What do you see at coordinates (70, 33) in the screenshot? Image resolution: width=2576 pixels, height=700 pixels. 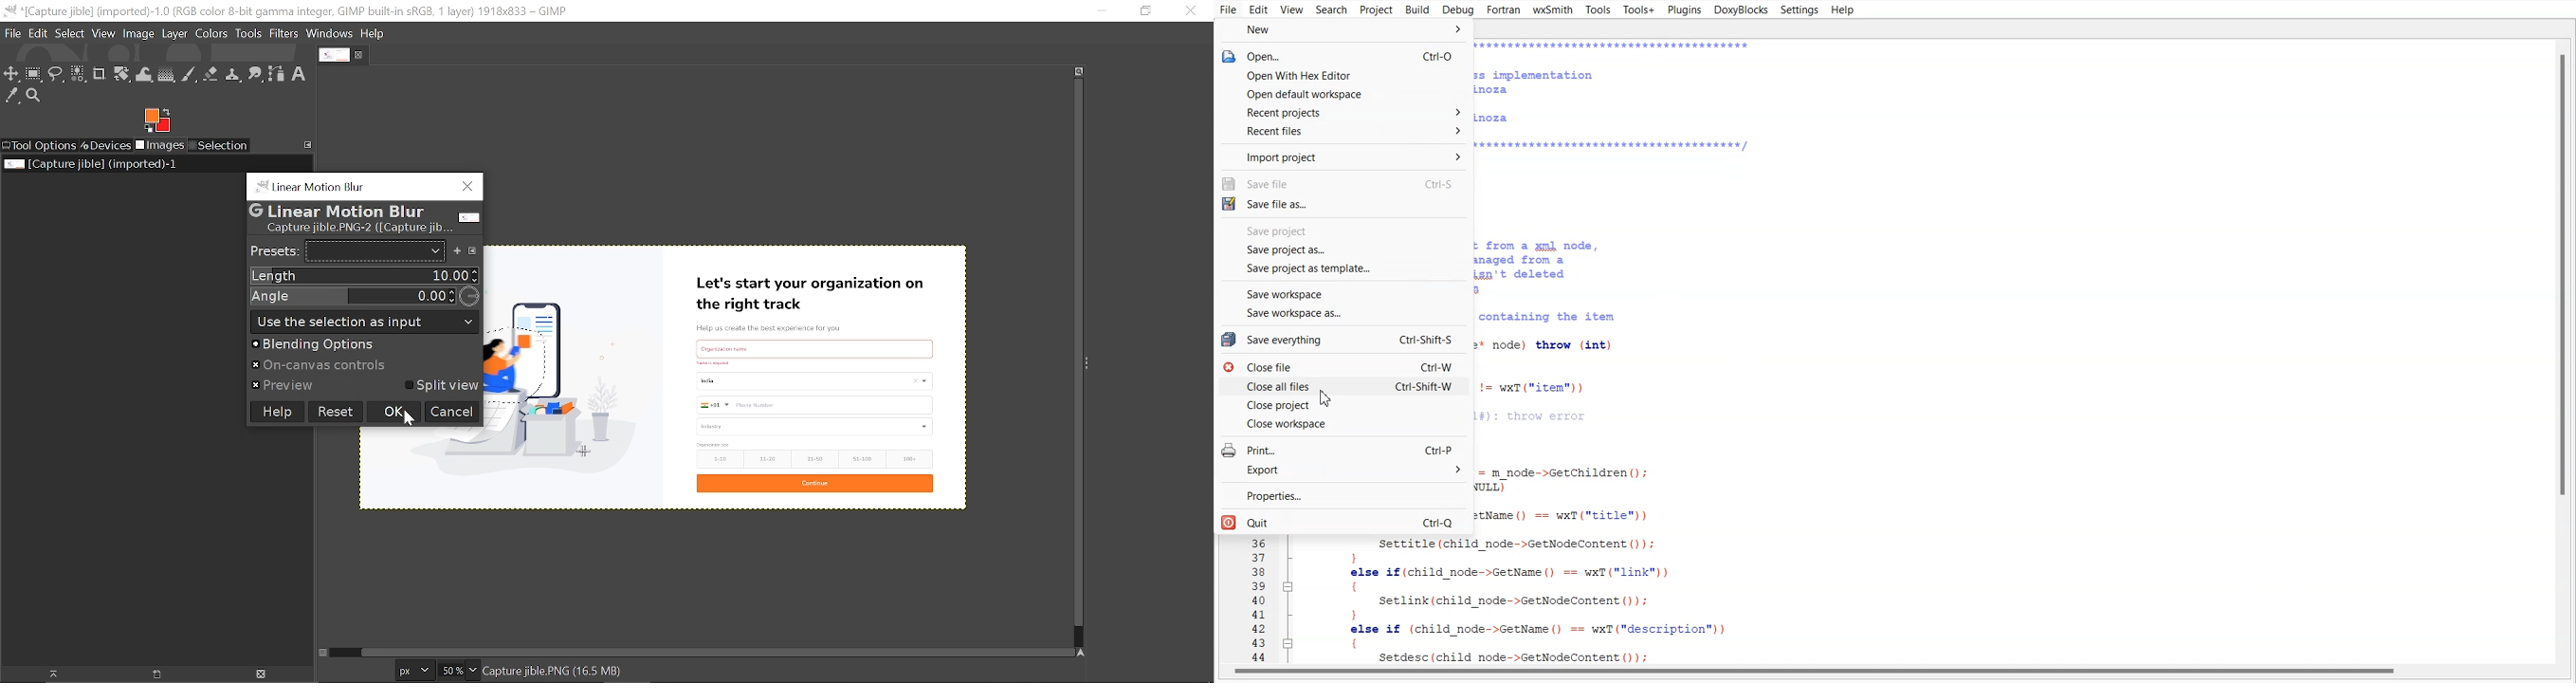 I see `Select` at bounding box center [70, 33].